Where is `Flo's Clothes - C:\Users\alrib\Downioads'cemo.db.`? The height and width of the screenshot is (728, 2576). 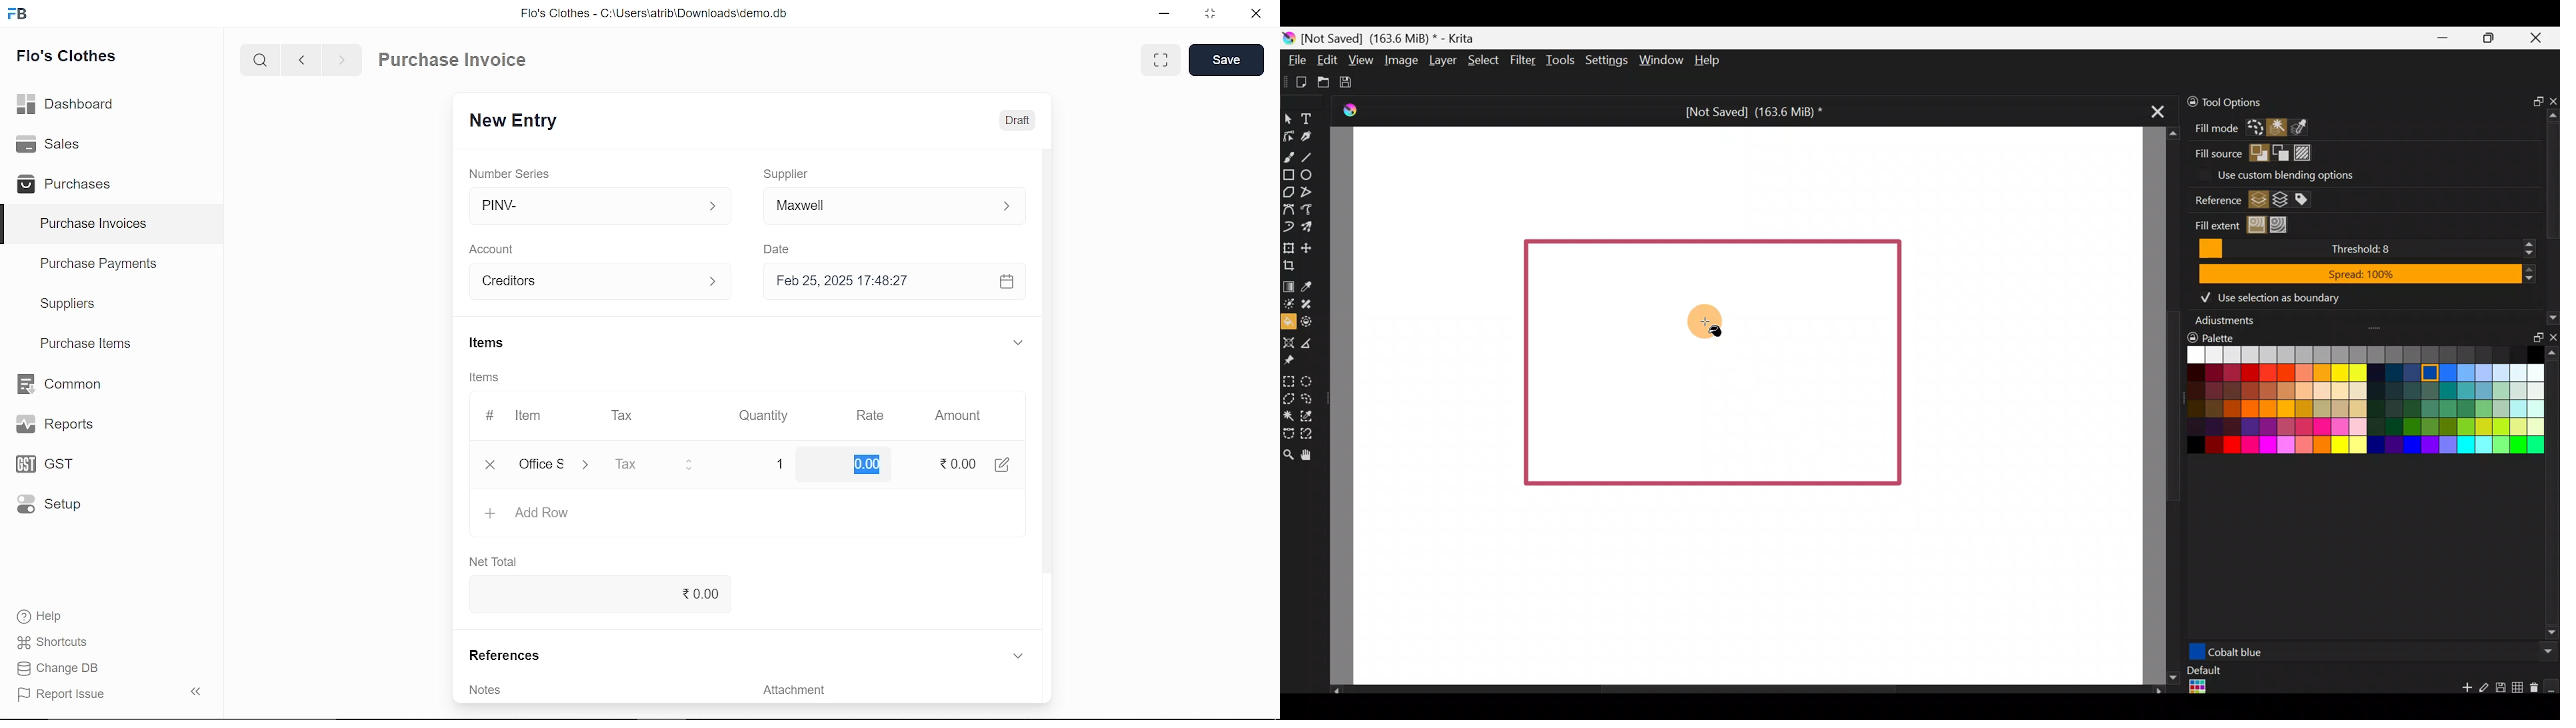
Flo's Clothes - C:\Users\alrib\Downioads'cemo.db. is located at coordinates (653, 17).